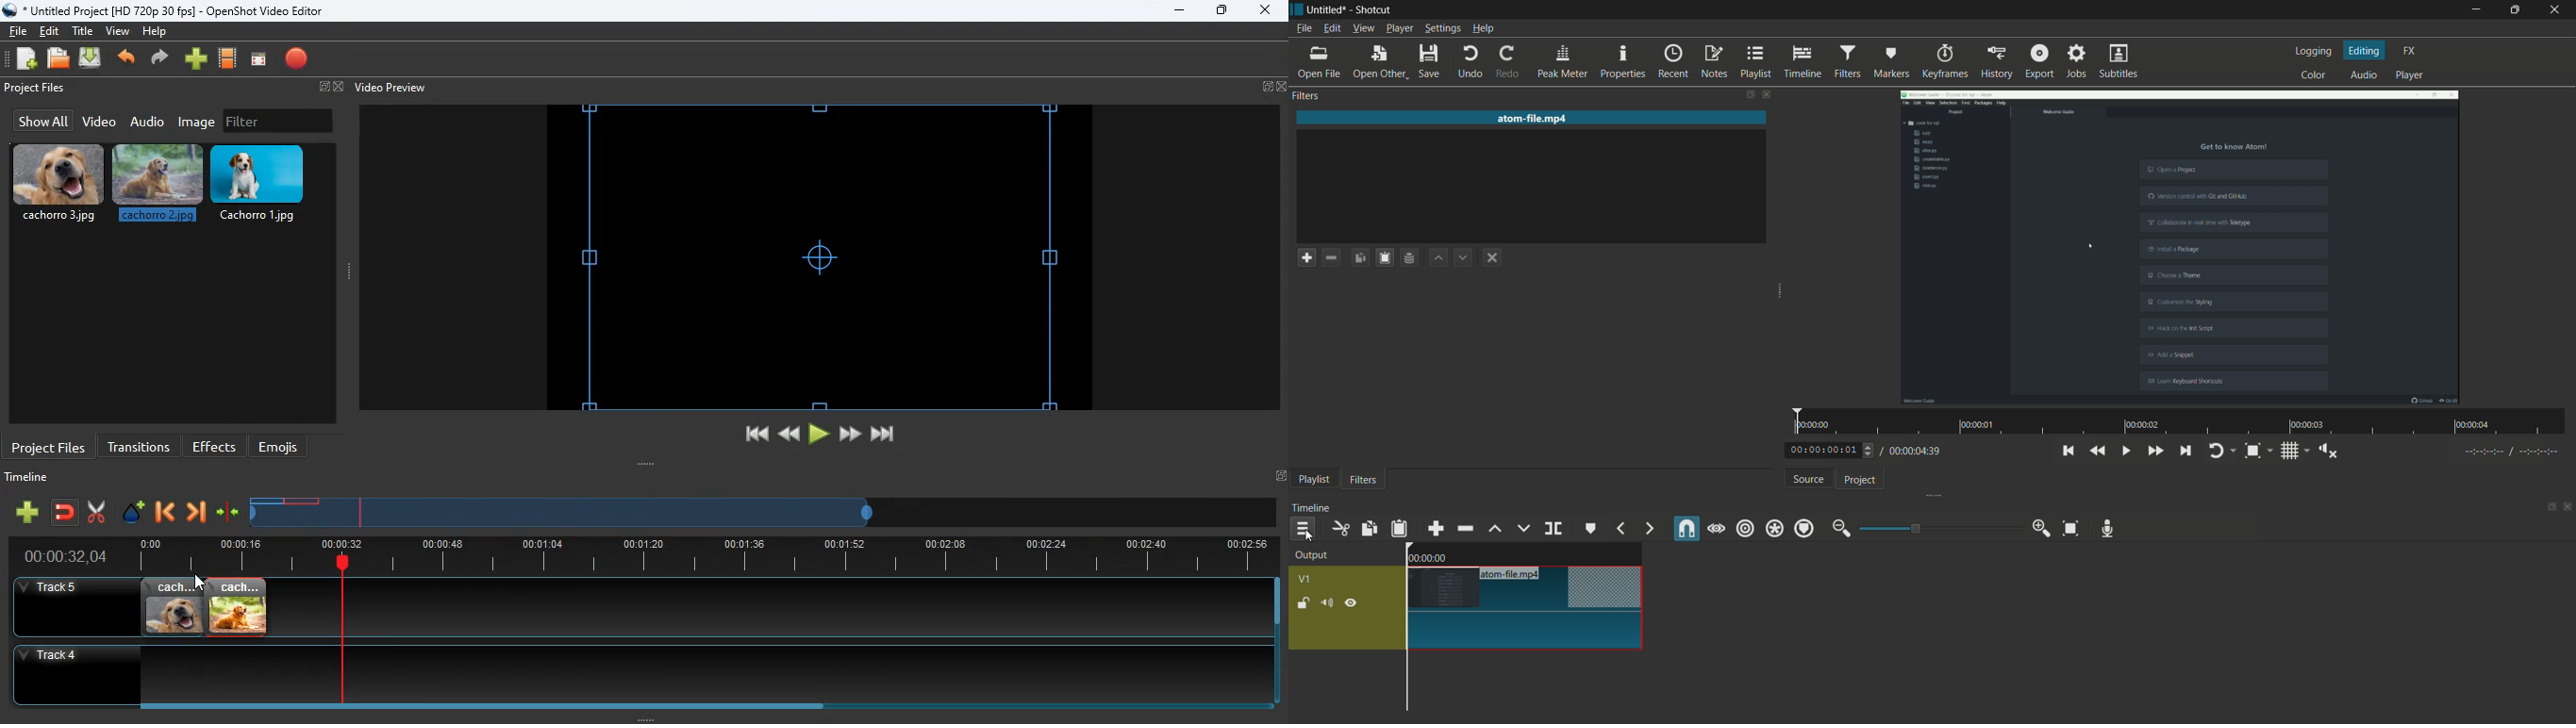  Describe the element at coordinates (134, 514) in the screenshot. I see `effect` at that location.